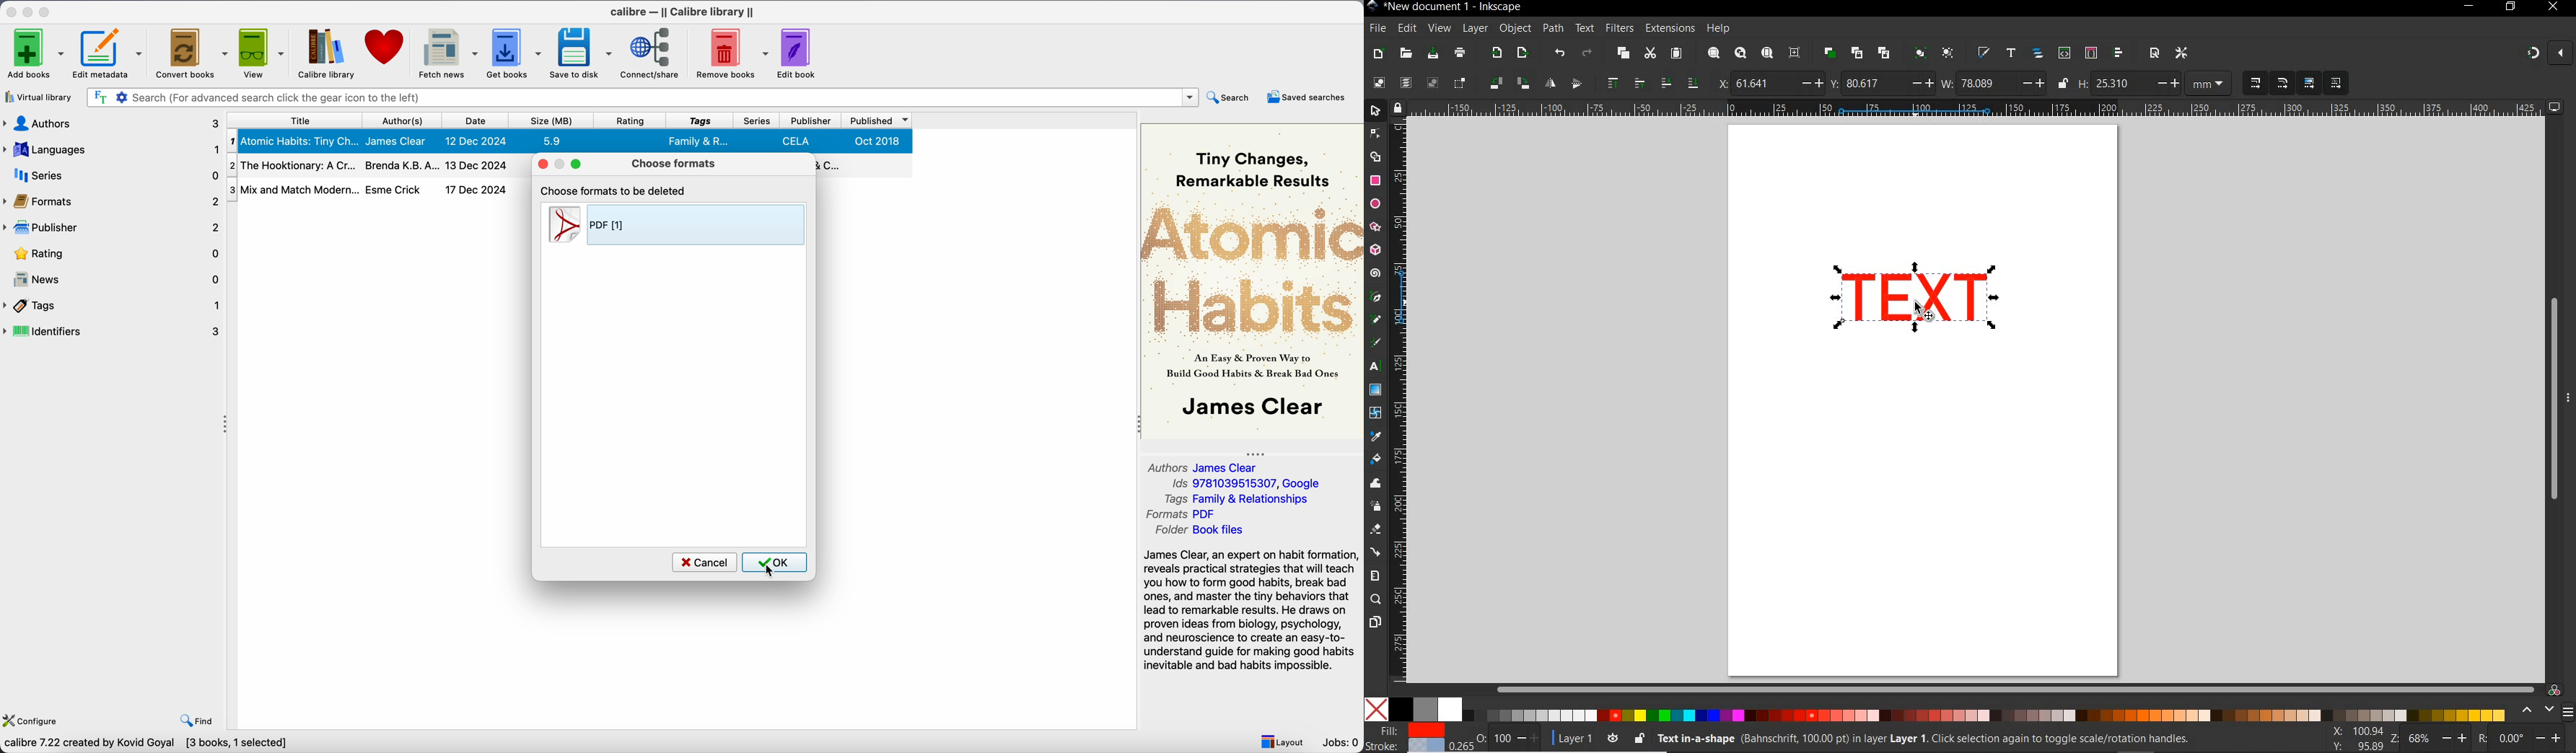 The width and height of the screenshot is (2576, 756). What do you see at coordinates (706, 563) in the screenshot?
I see `cancel` at bounding box center [706, 563].